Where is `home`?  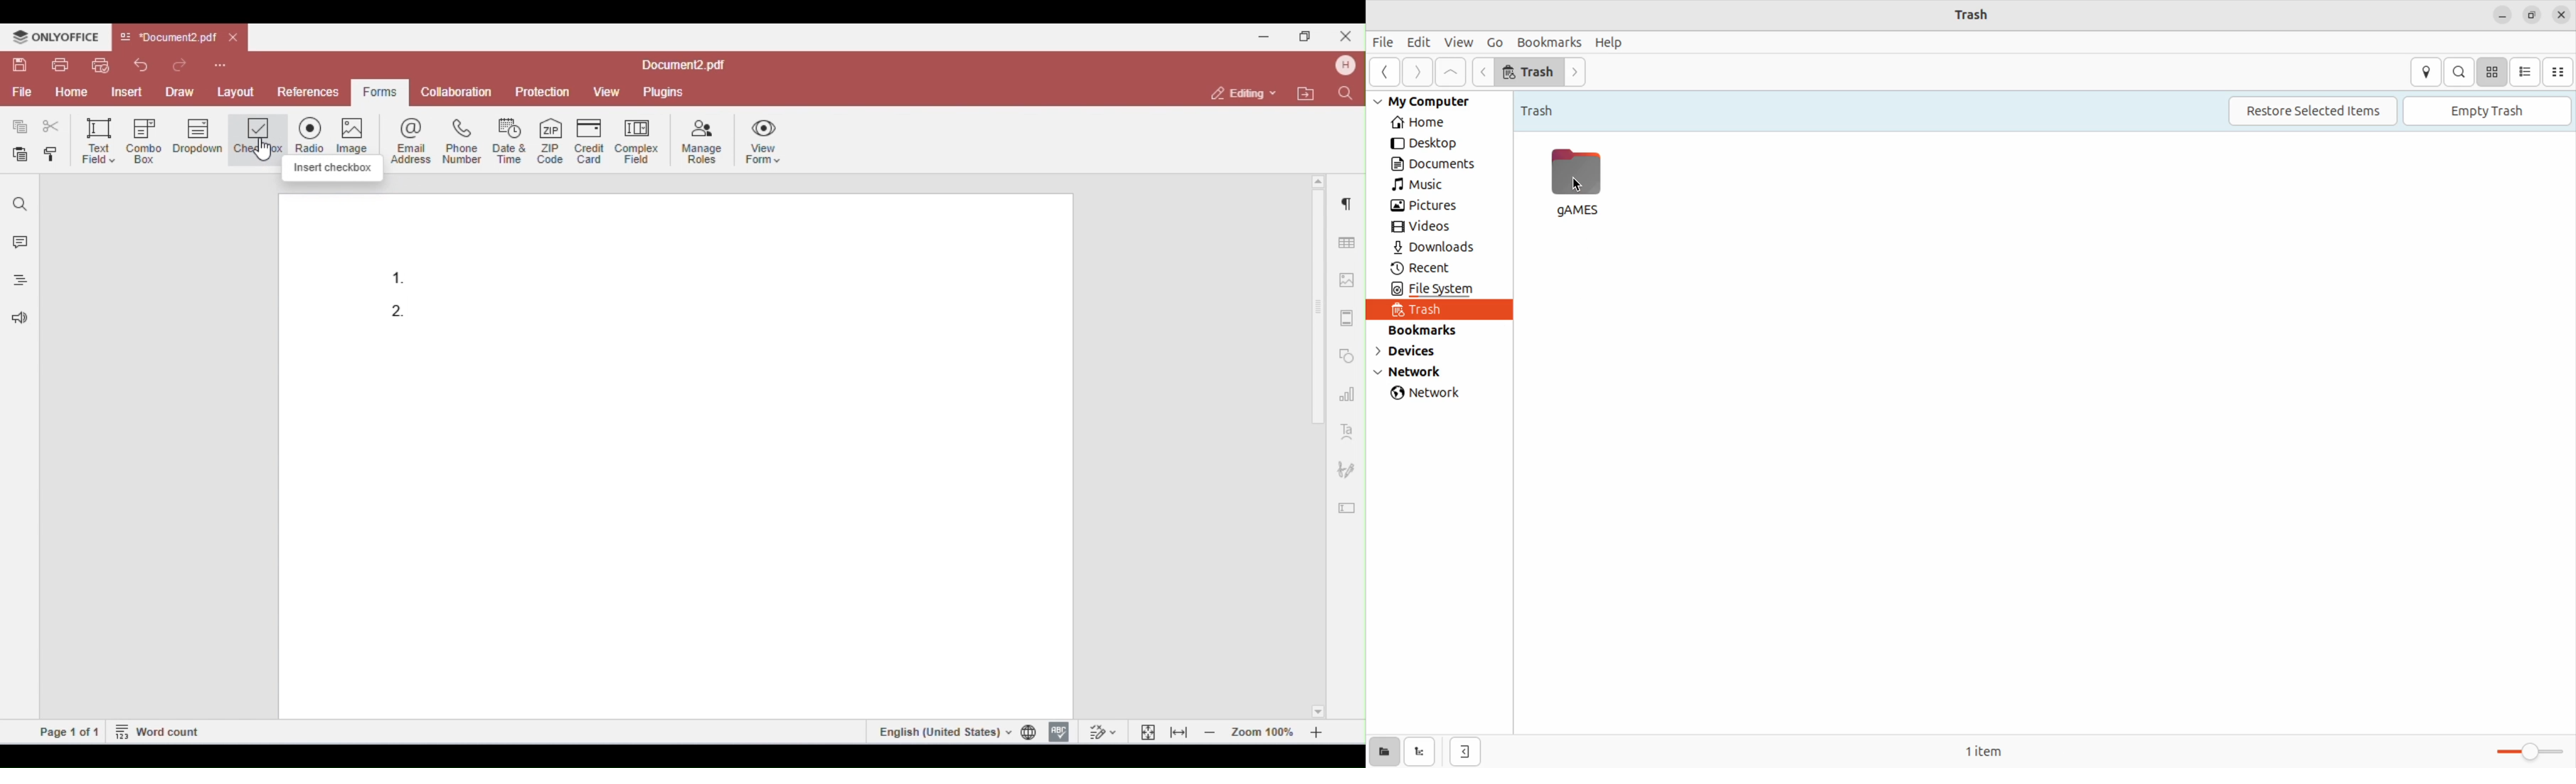
home is located at coordinates (1435, 123).